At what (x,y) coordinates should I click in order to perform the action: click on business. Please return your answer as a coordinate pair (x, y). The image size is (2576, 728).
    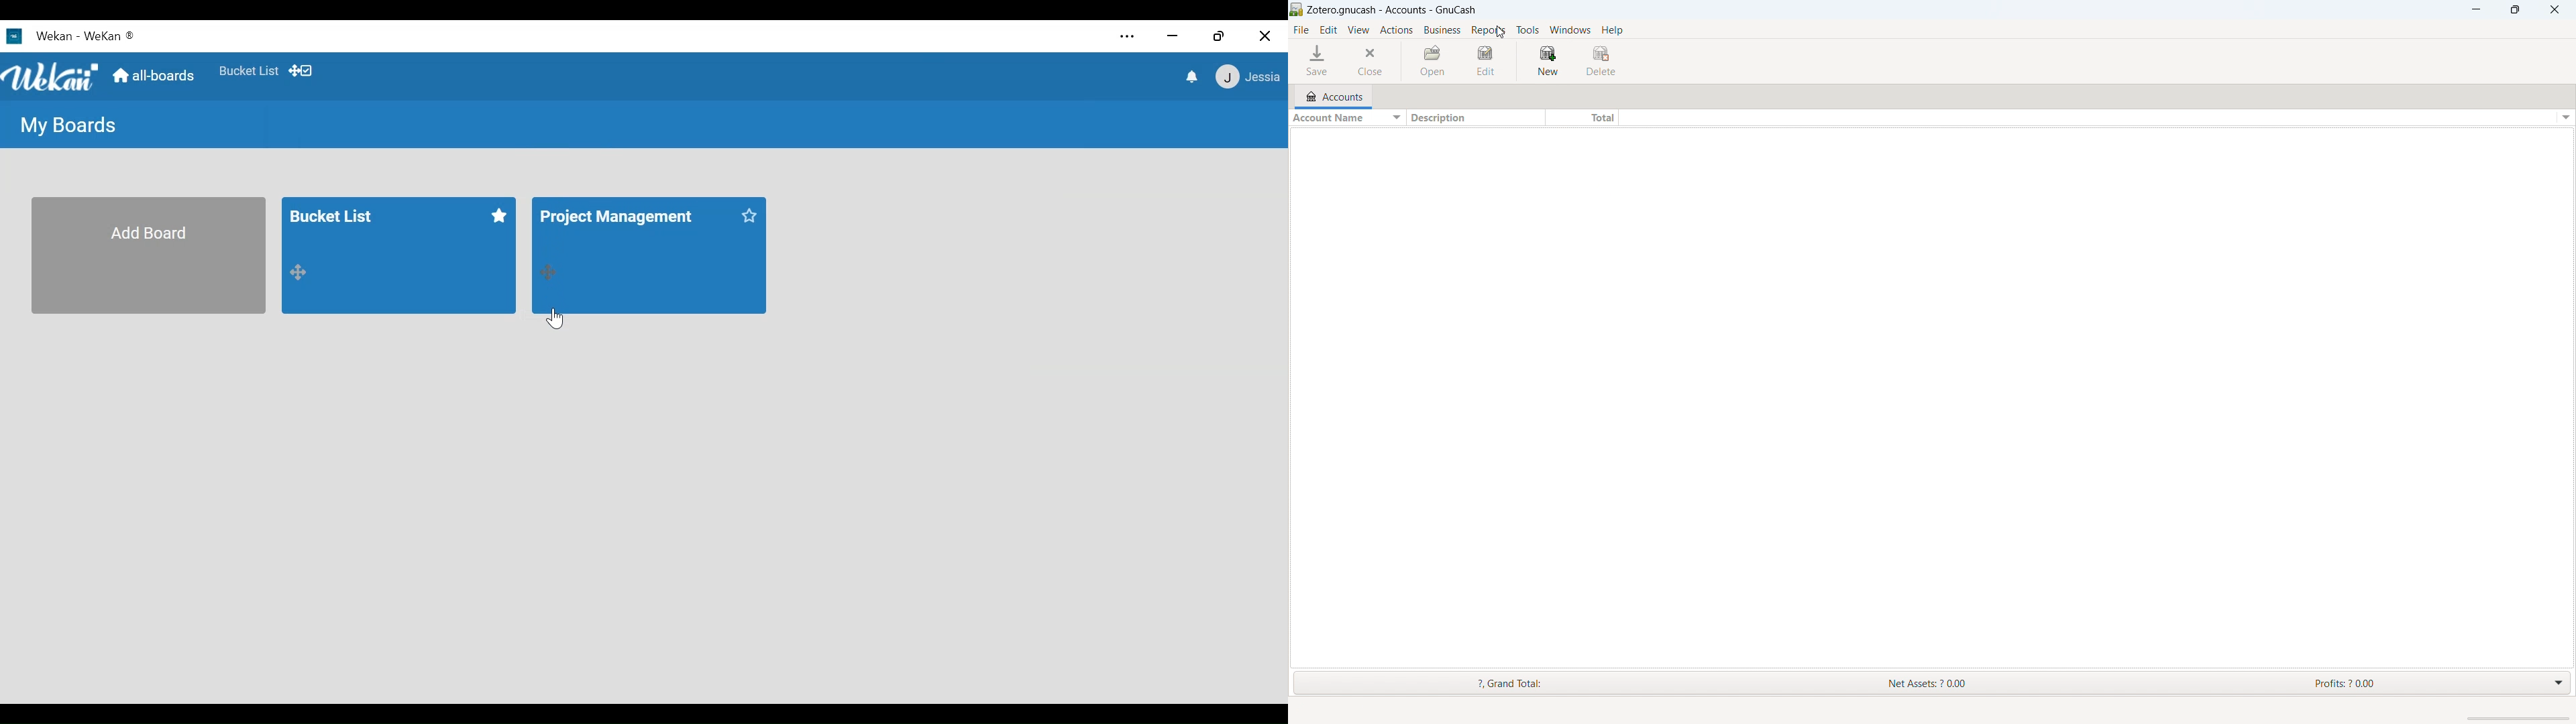
    Looking at the image, I should click on (1442, 29).